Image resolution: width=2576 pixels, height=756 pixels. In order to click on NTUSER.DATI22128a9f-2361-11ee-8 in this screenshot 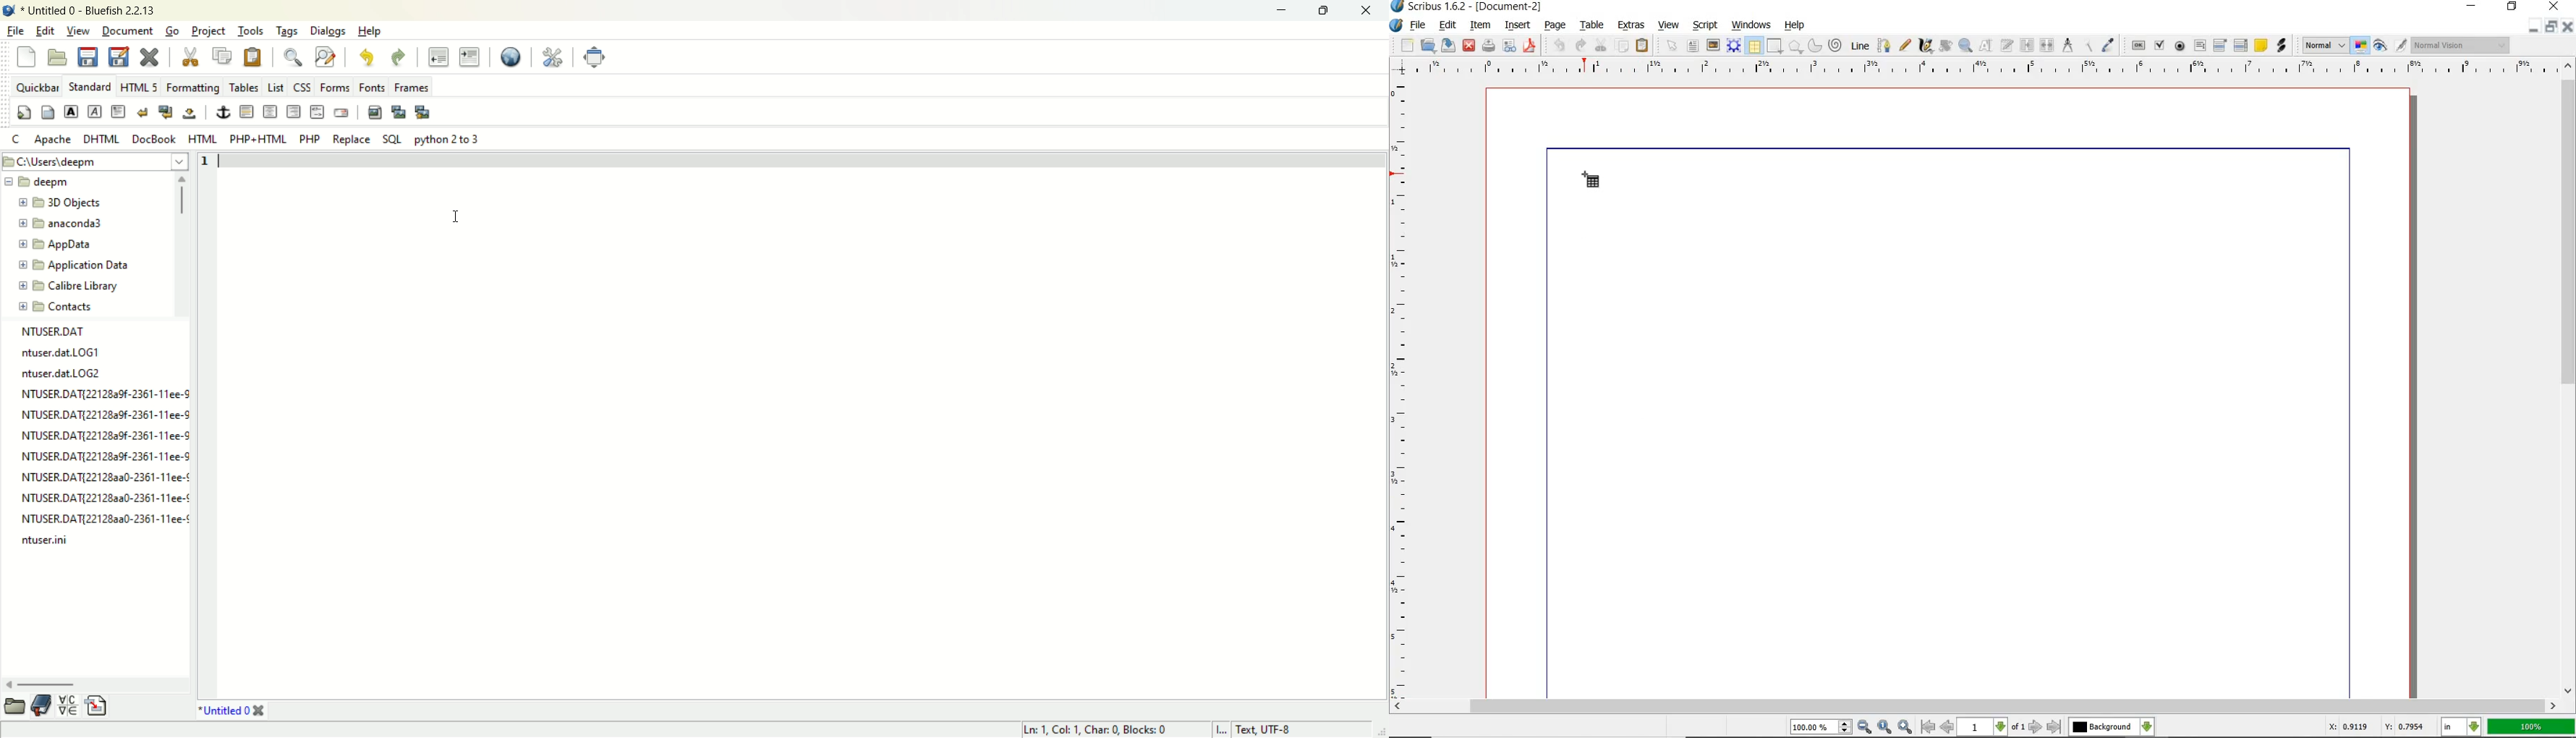, I will do `click(103, 454)`.